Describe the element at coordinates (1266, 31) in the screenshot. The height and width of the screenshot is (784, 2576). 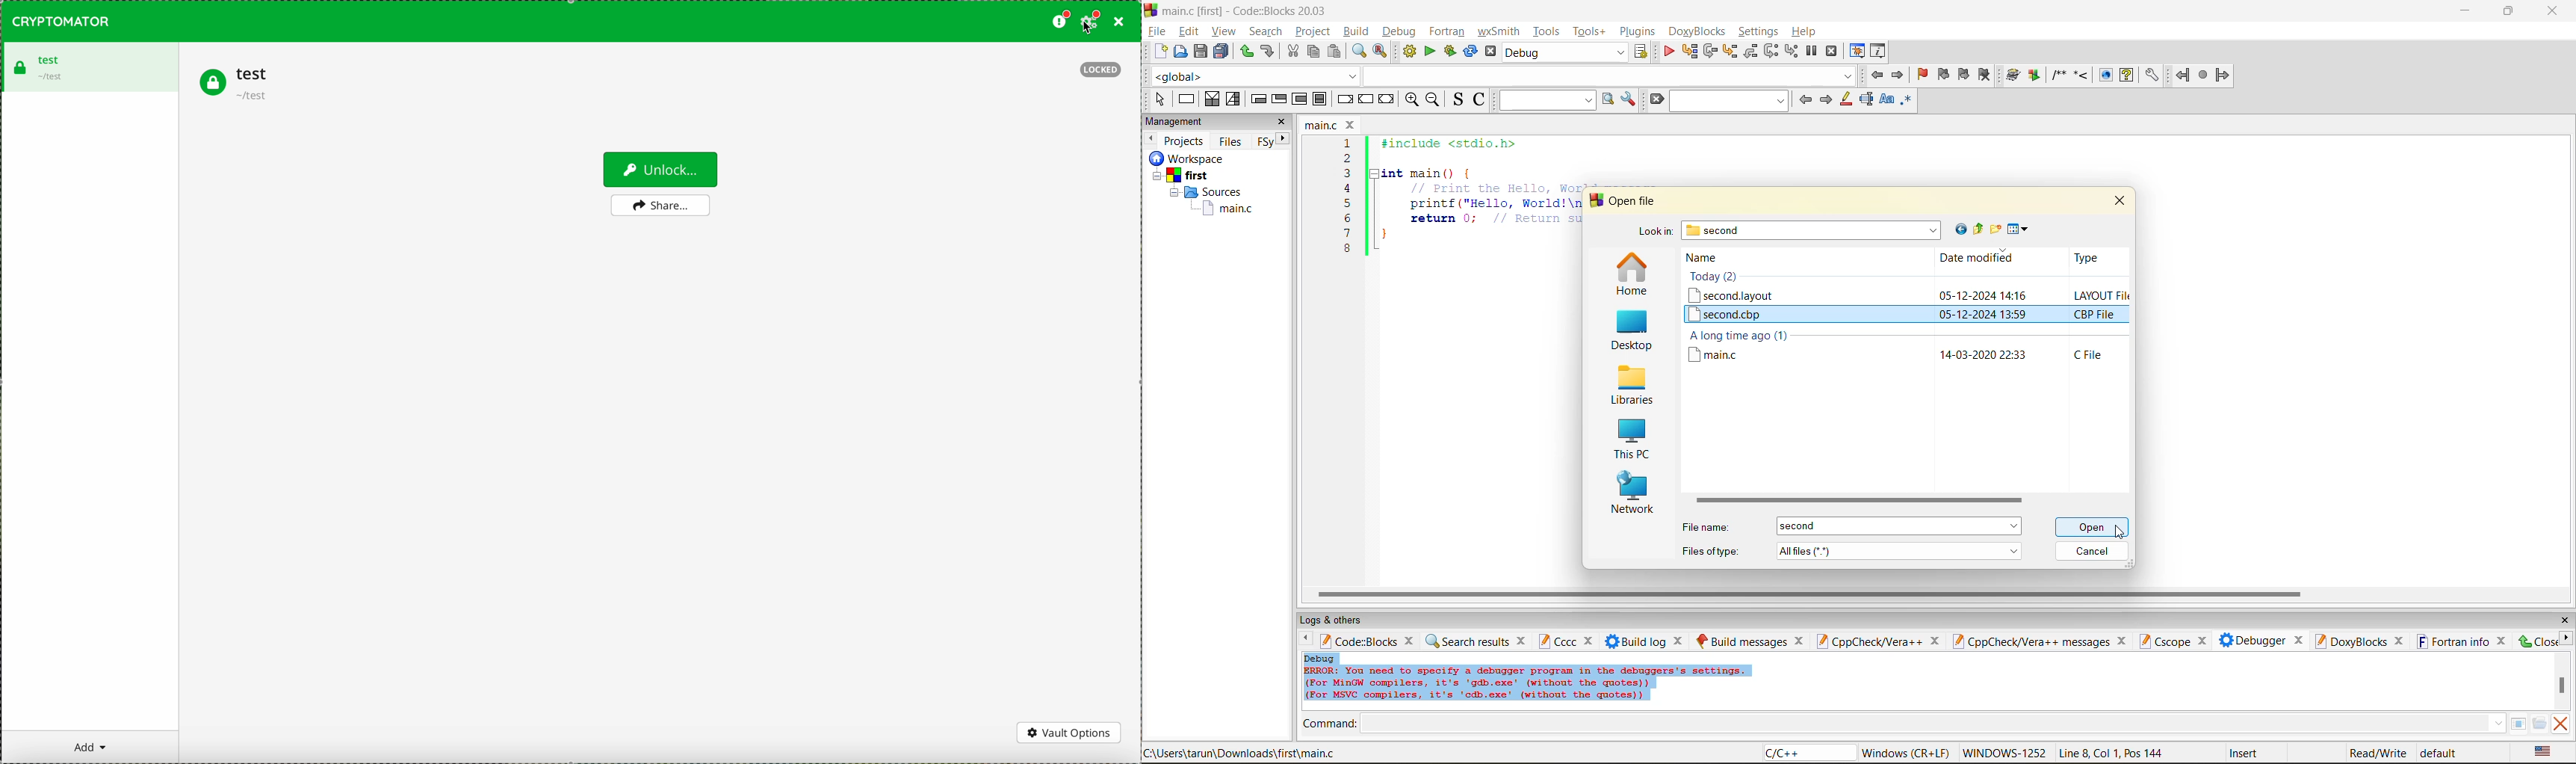
I see `search` at that location.